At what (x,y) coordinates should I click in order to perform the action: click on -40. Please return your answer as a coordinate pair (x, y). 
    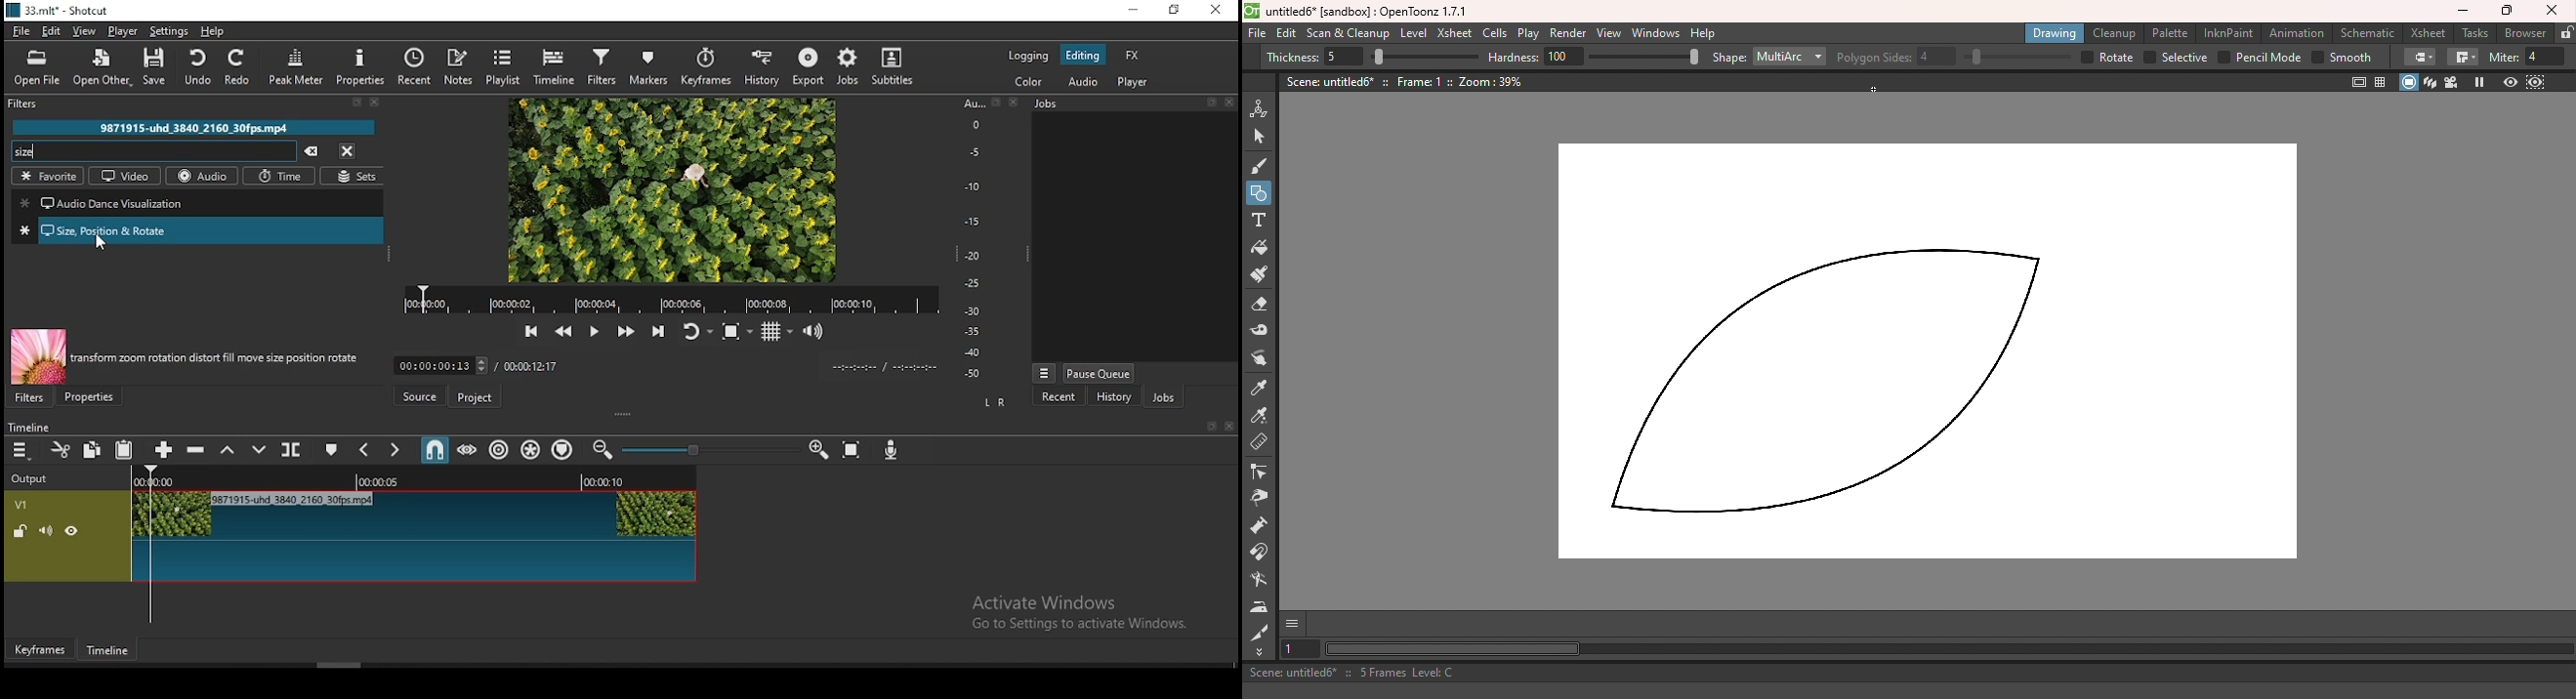
    Looking at the image, I should click on (975, 351).